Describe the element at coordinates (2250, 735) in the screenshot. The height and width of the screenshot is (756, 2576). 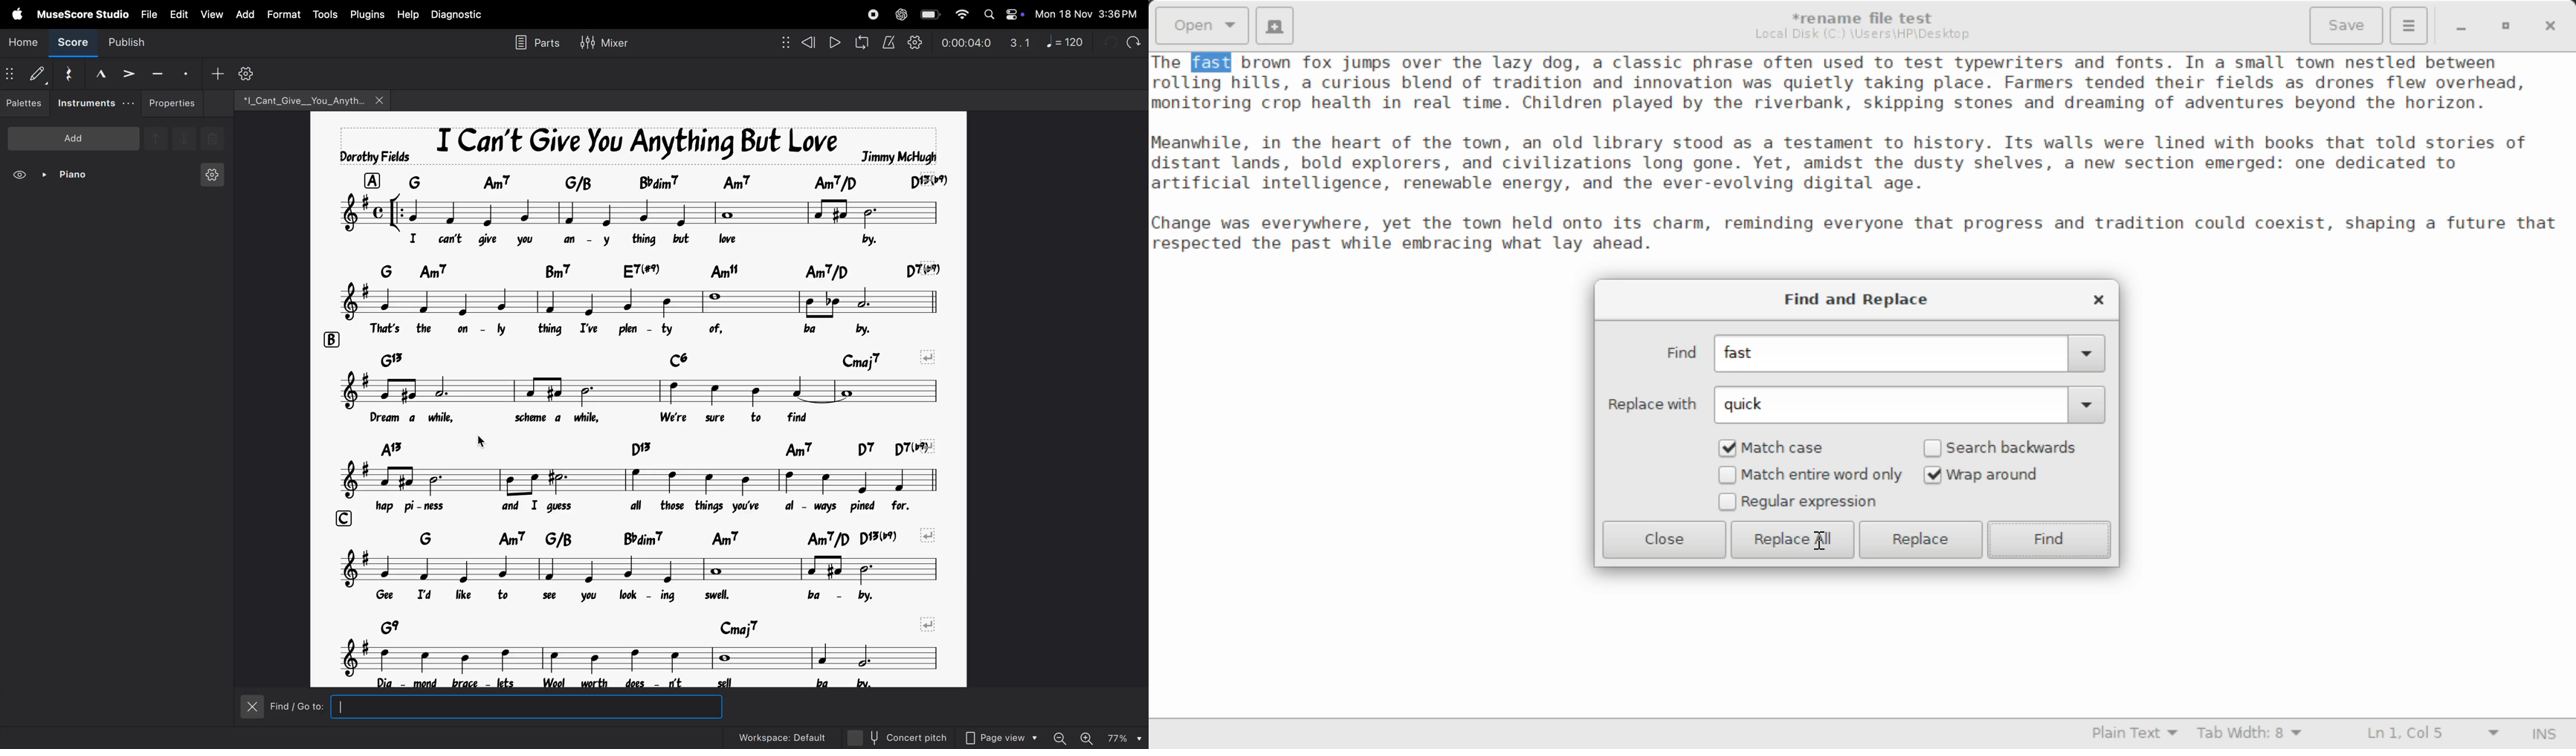
I see `Tab Width 8` at that location.